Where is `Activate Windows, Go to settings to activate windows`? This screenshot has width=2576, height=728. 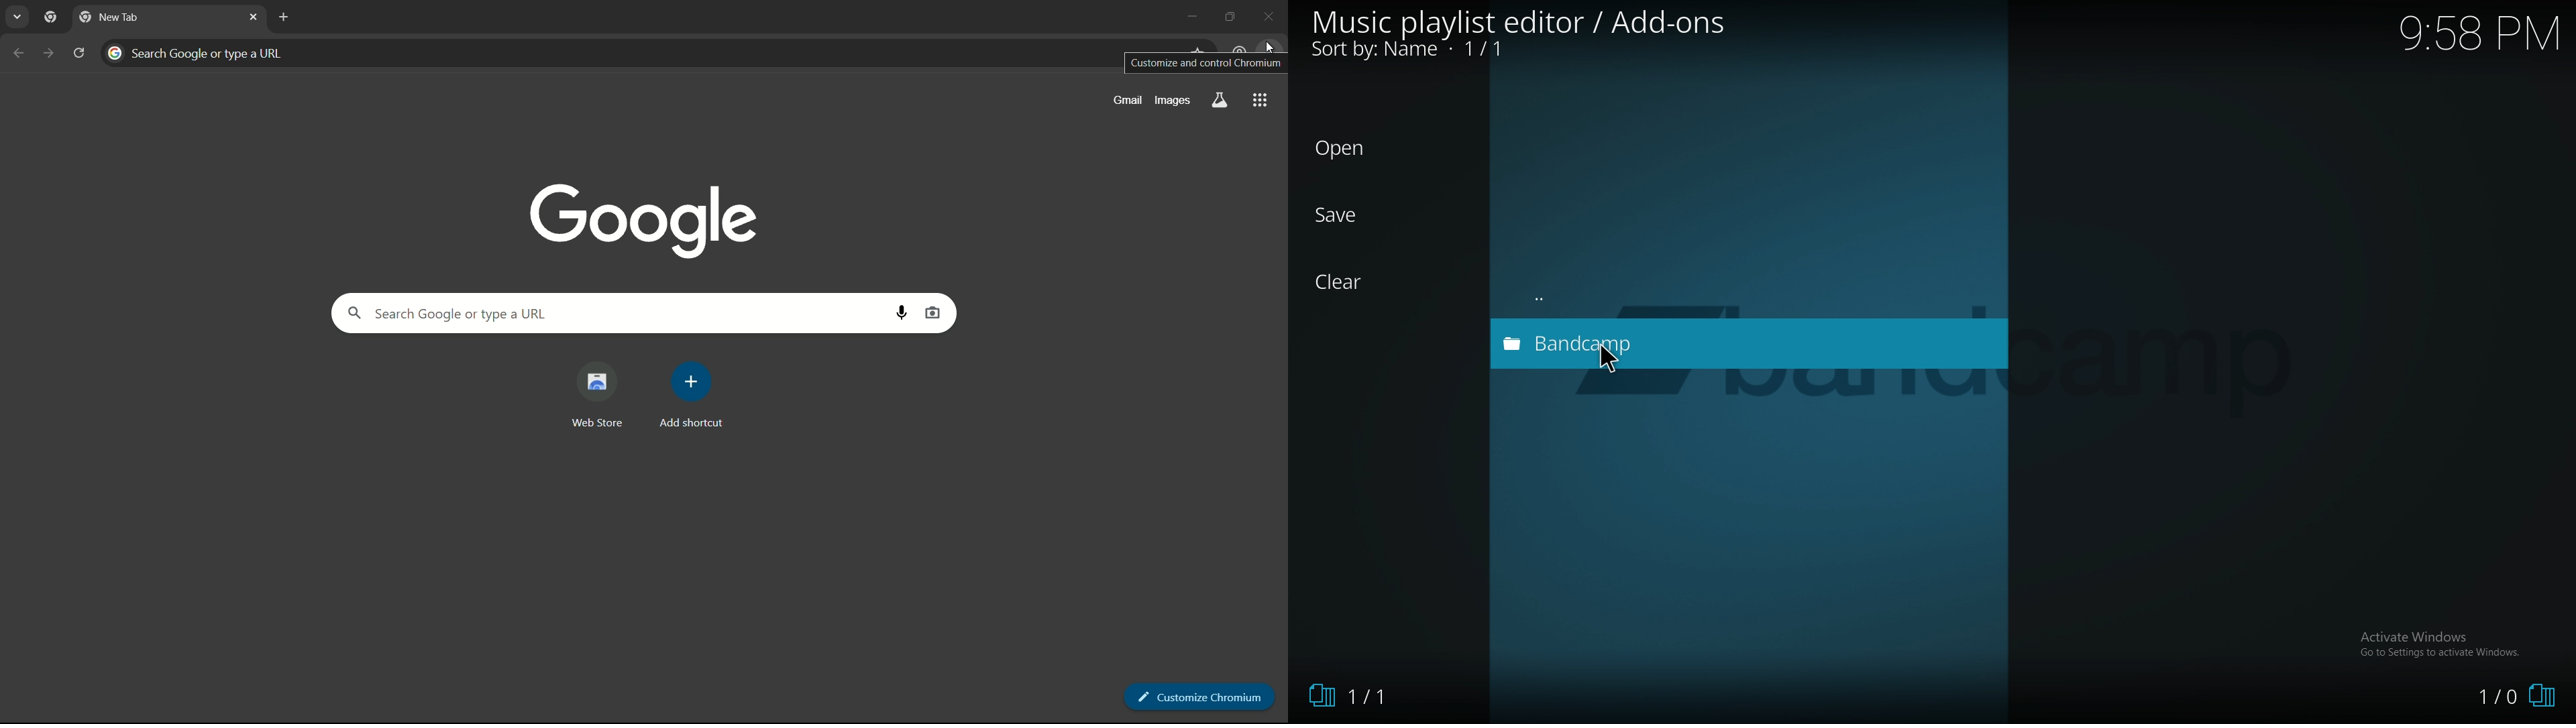
Activate Windows, Go to settings to activate windows is located at coordinates (2447, 644).